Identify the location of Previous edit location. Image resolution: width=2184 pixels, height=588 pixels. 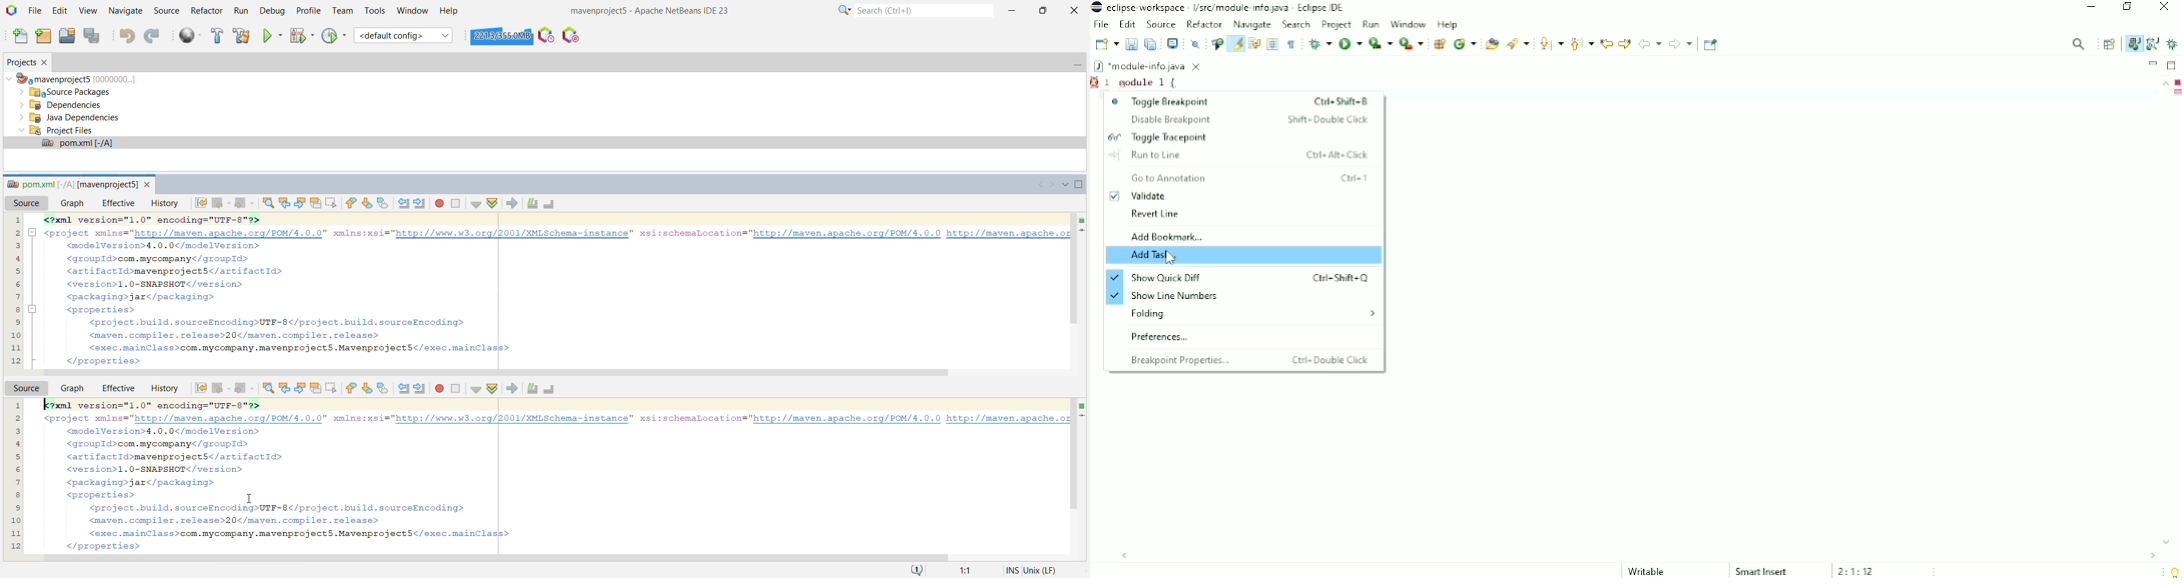
(1606, 43).